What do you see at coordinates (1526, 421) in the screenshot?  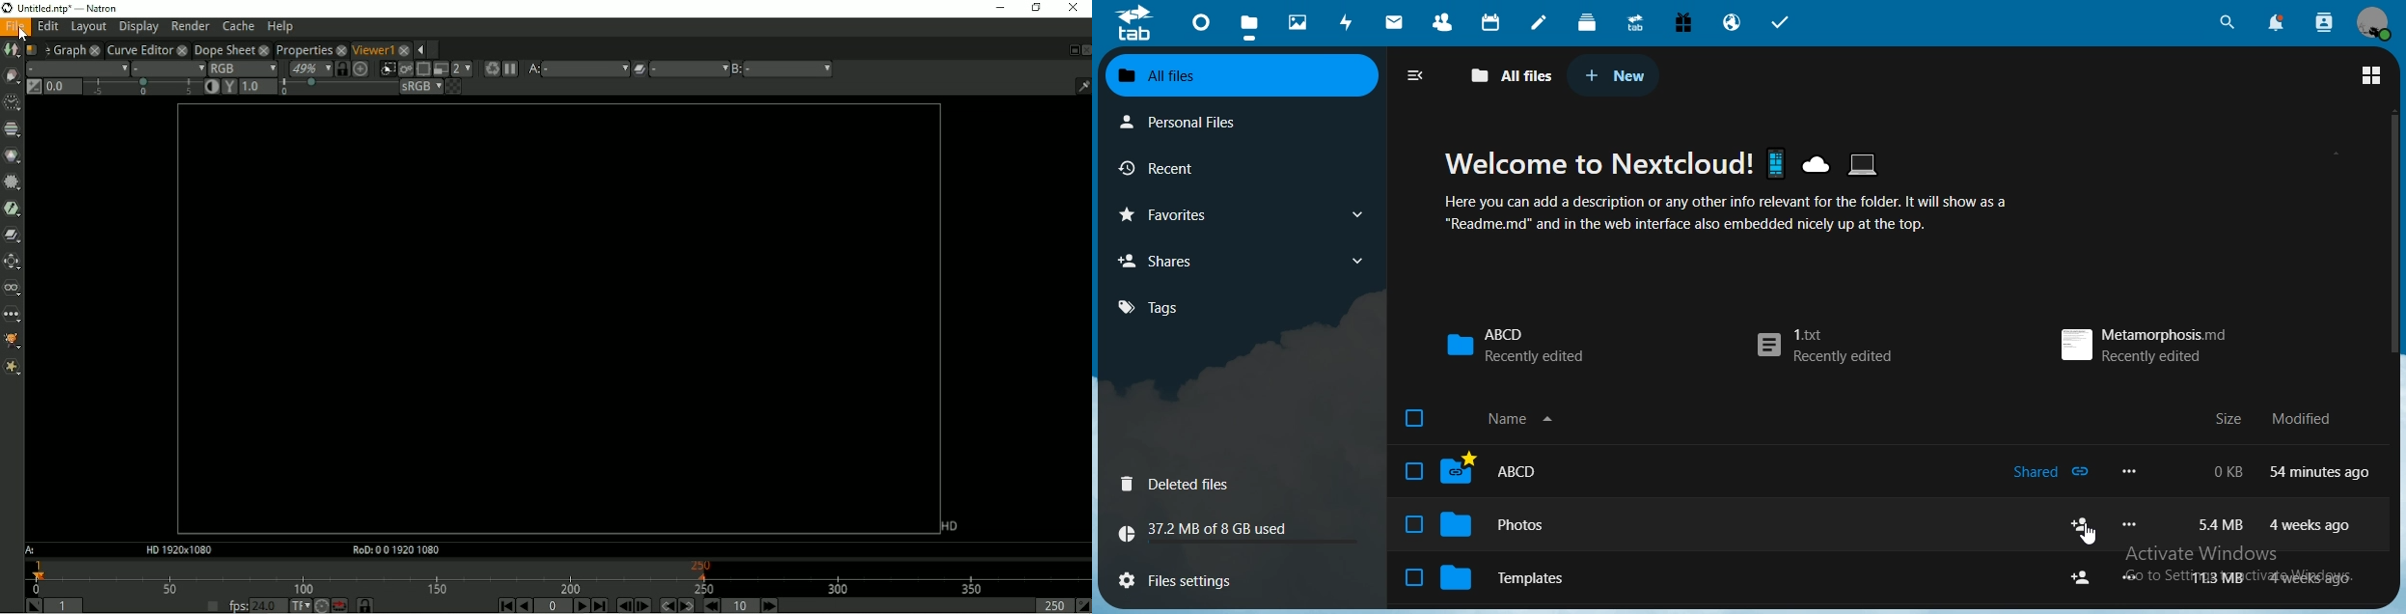 I see `name` at bounding box center [1526, 421].